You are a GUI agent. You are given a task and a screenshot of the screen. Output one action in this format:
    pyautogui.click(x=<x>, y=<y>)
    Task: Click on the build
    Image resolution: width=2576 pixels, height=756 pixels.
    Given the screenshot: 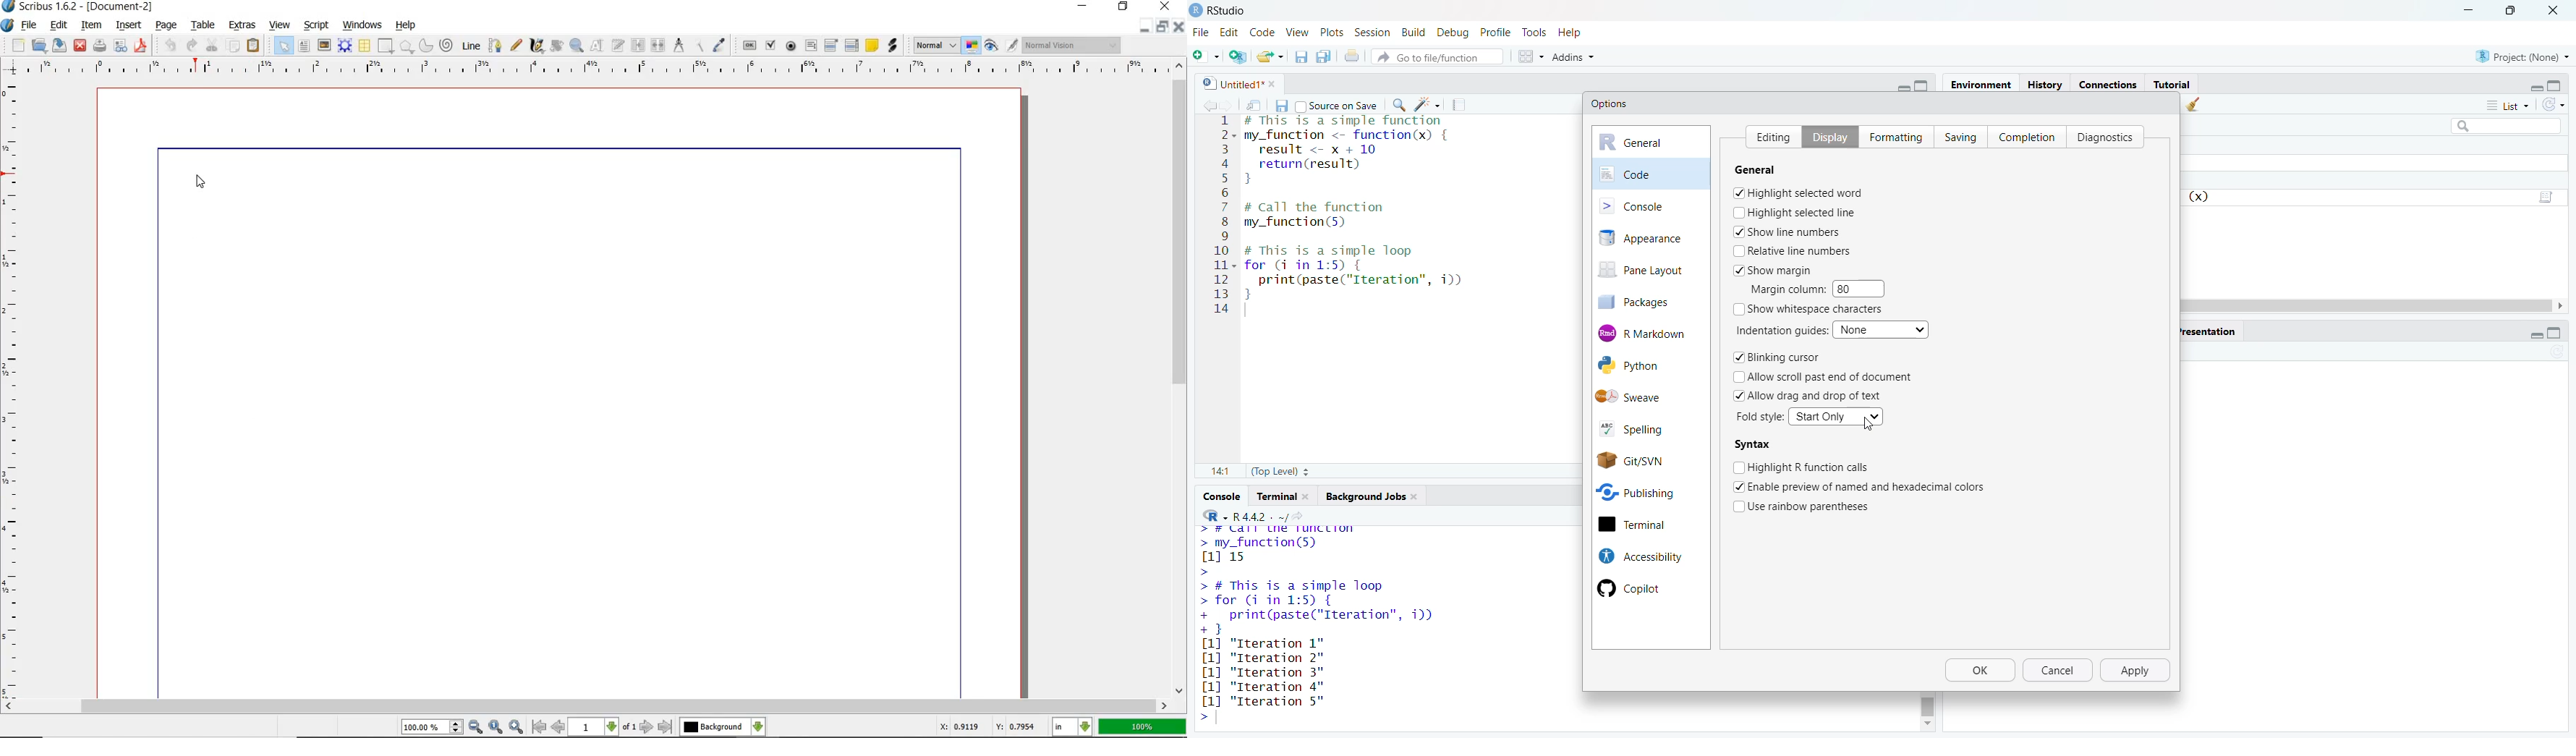 What is the action you would take?
    pyautogui.click(x=1412, y=30)
    